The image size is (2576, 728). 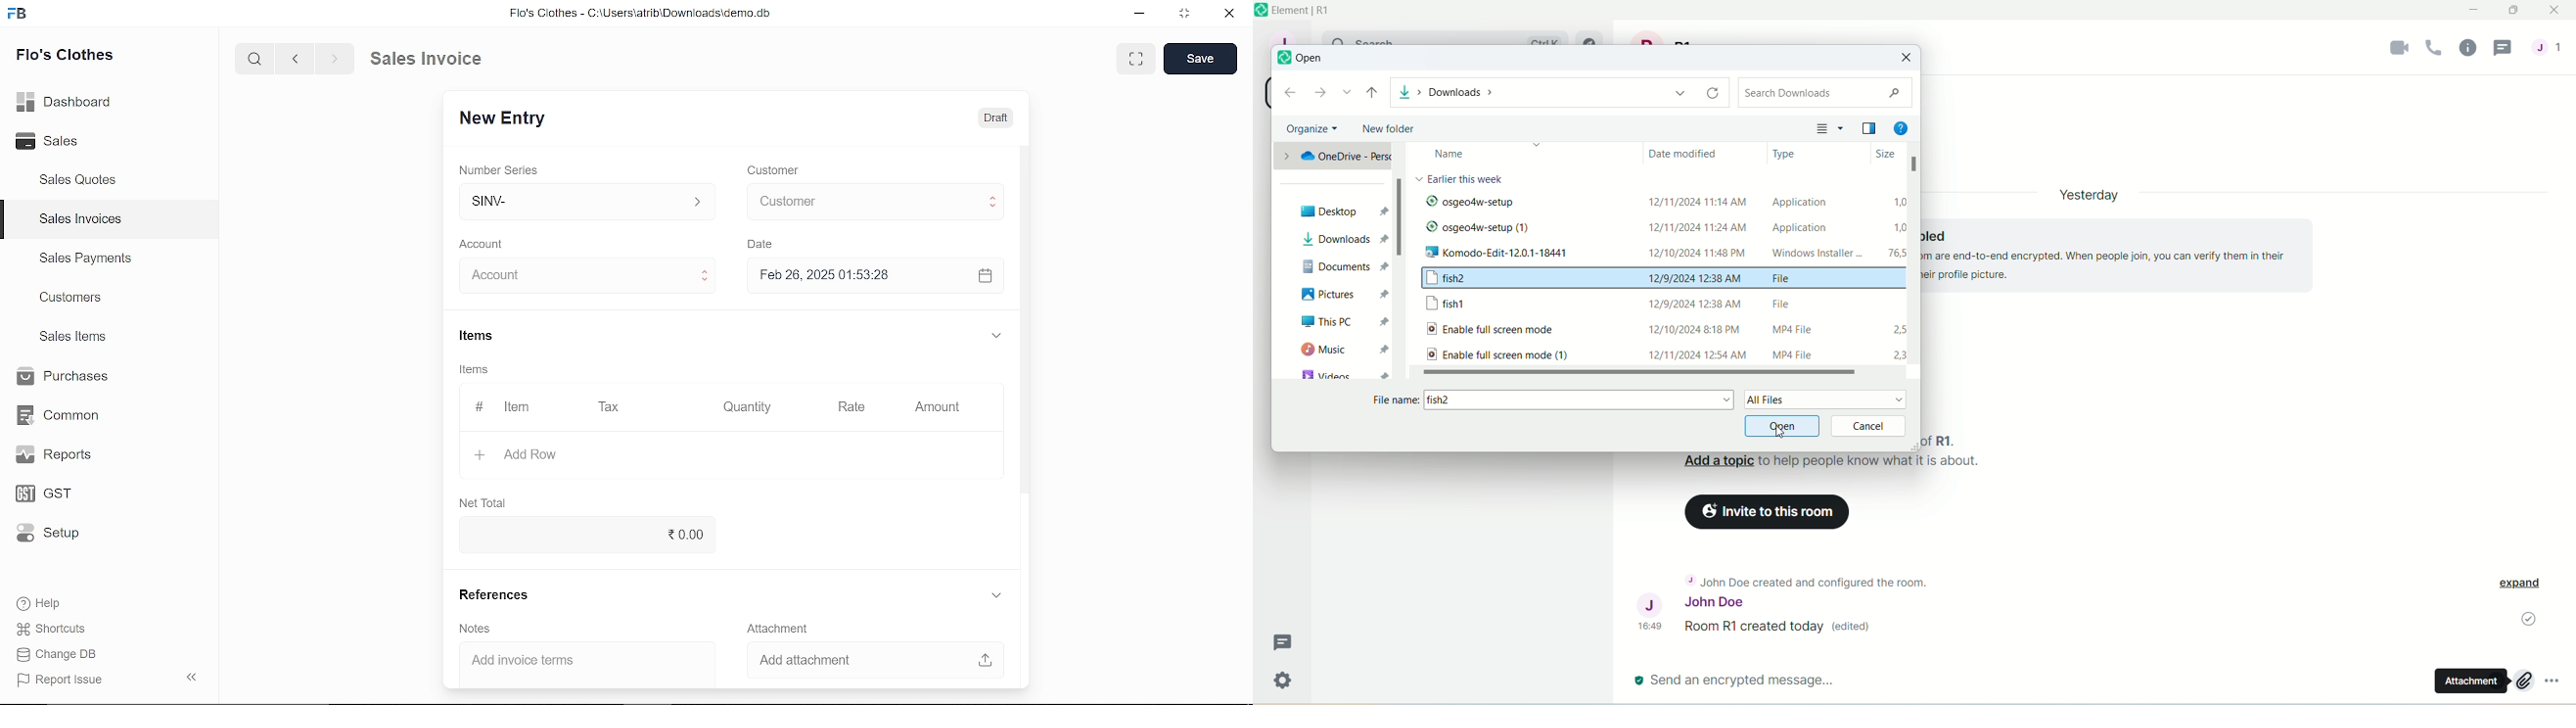 I want to click on Items, so click(x=475, y=338).